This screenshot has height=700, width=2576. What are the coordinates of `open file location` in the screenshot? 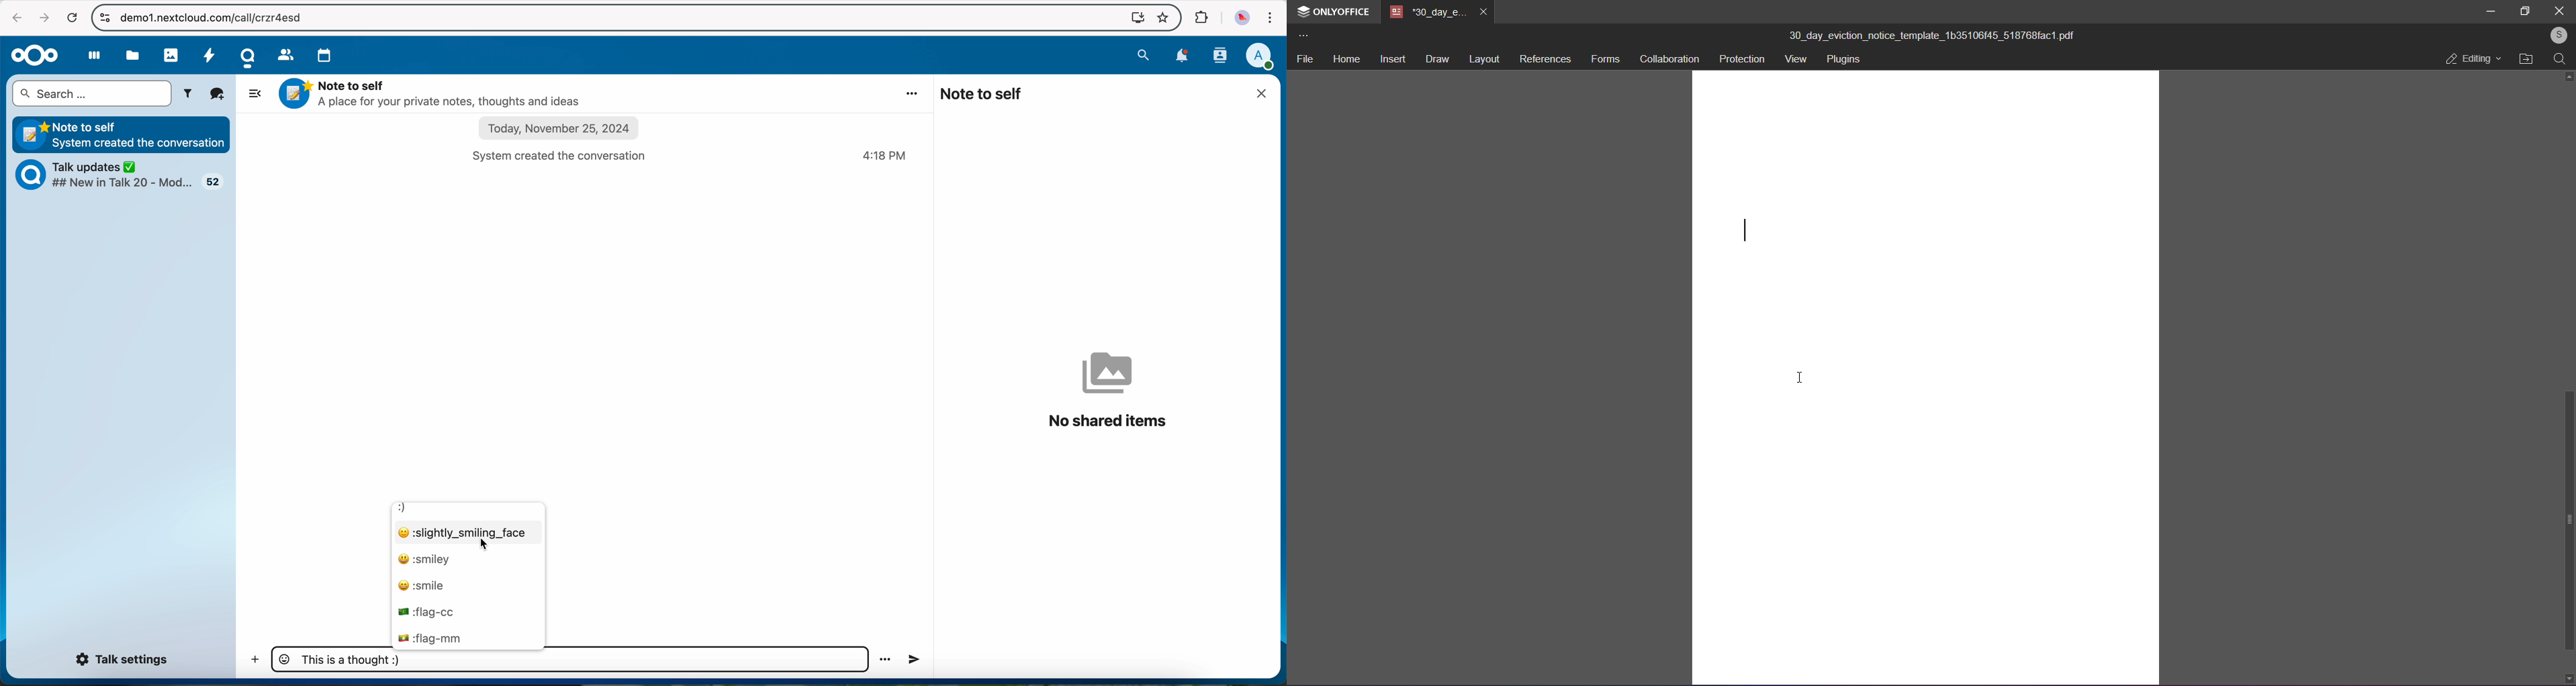 It's located at (2526, 60).